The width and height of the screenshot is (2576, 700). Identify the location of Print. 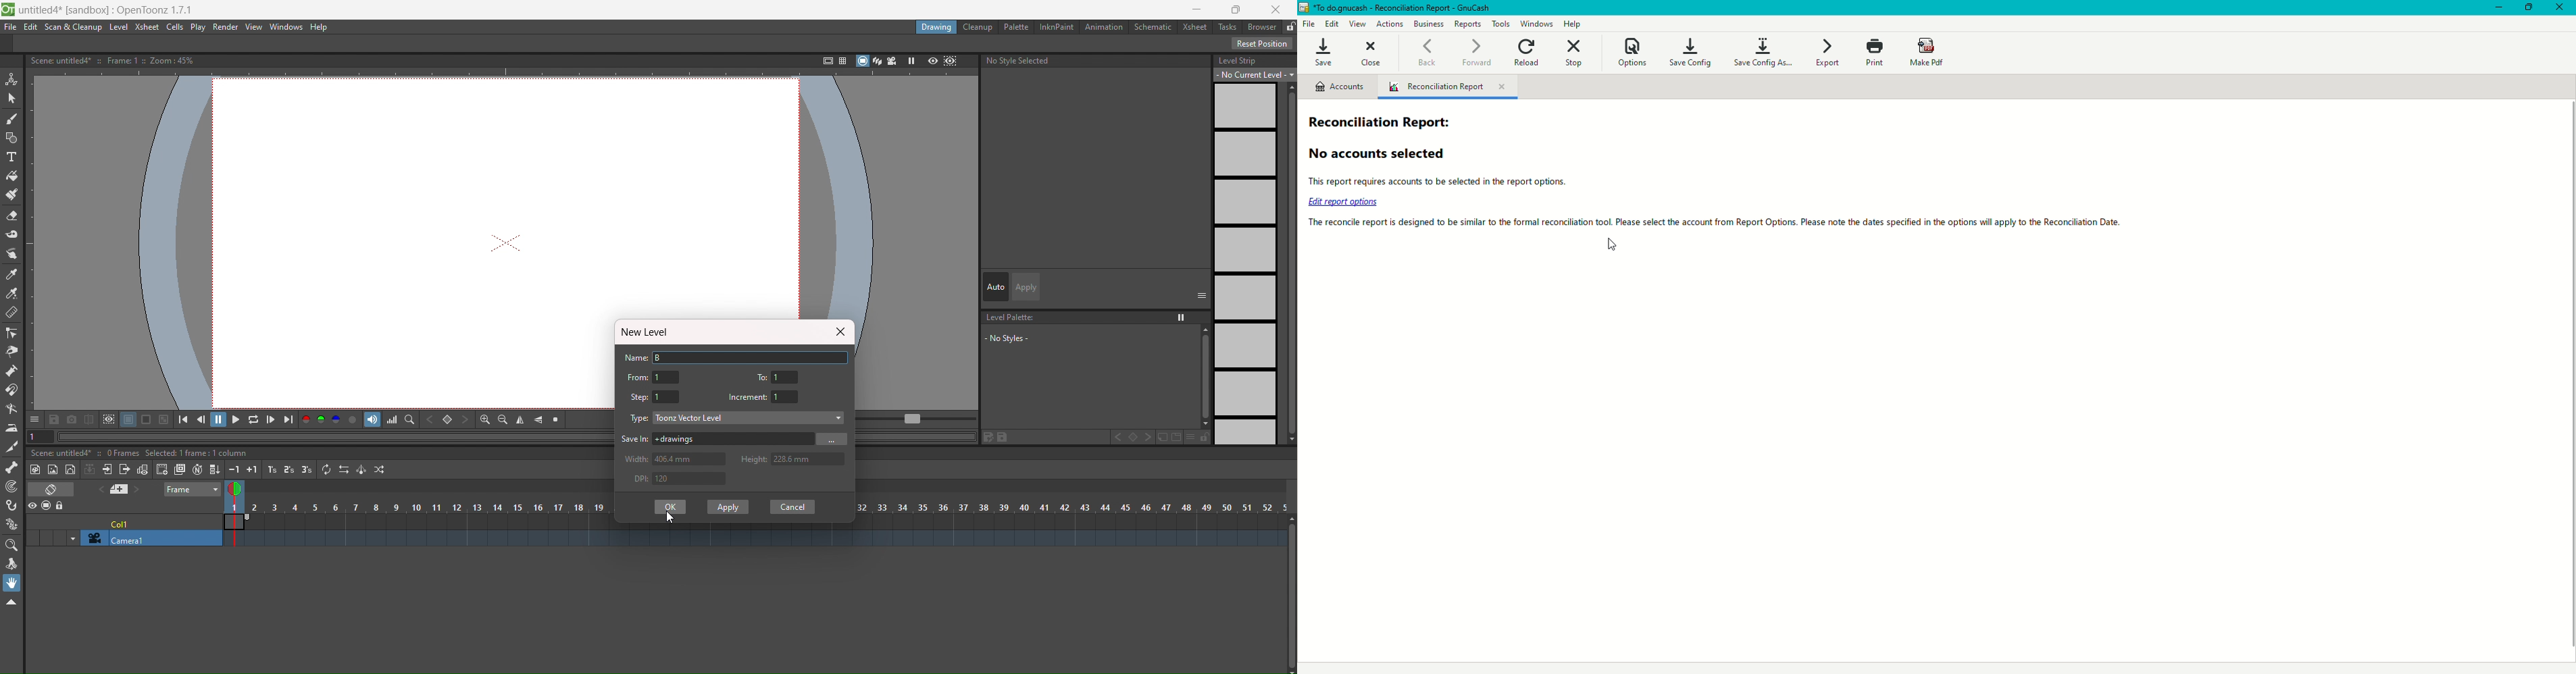
(1875, 56).